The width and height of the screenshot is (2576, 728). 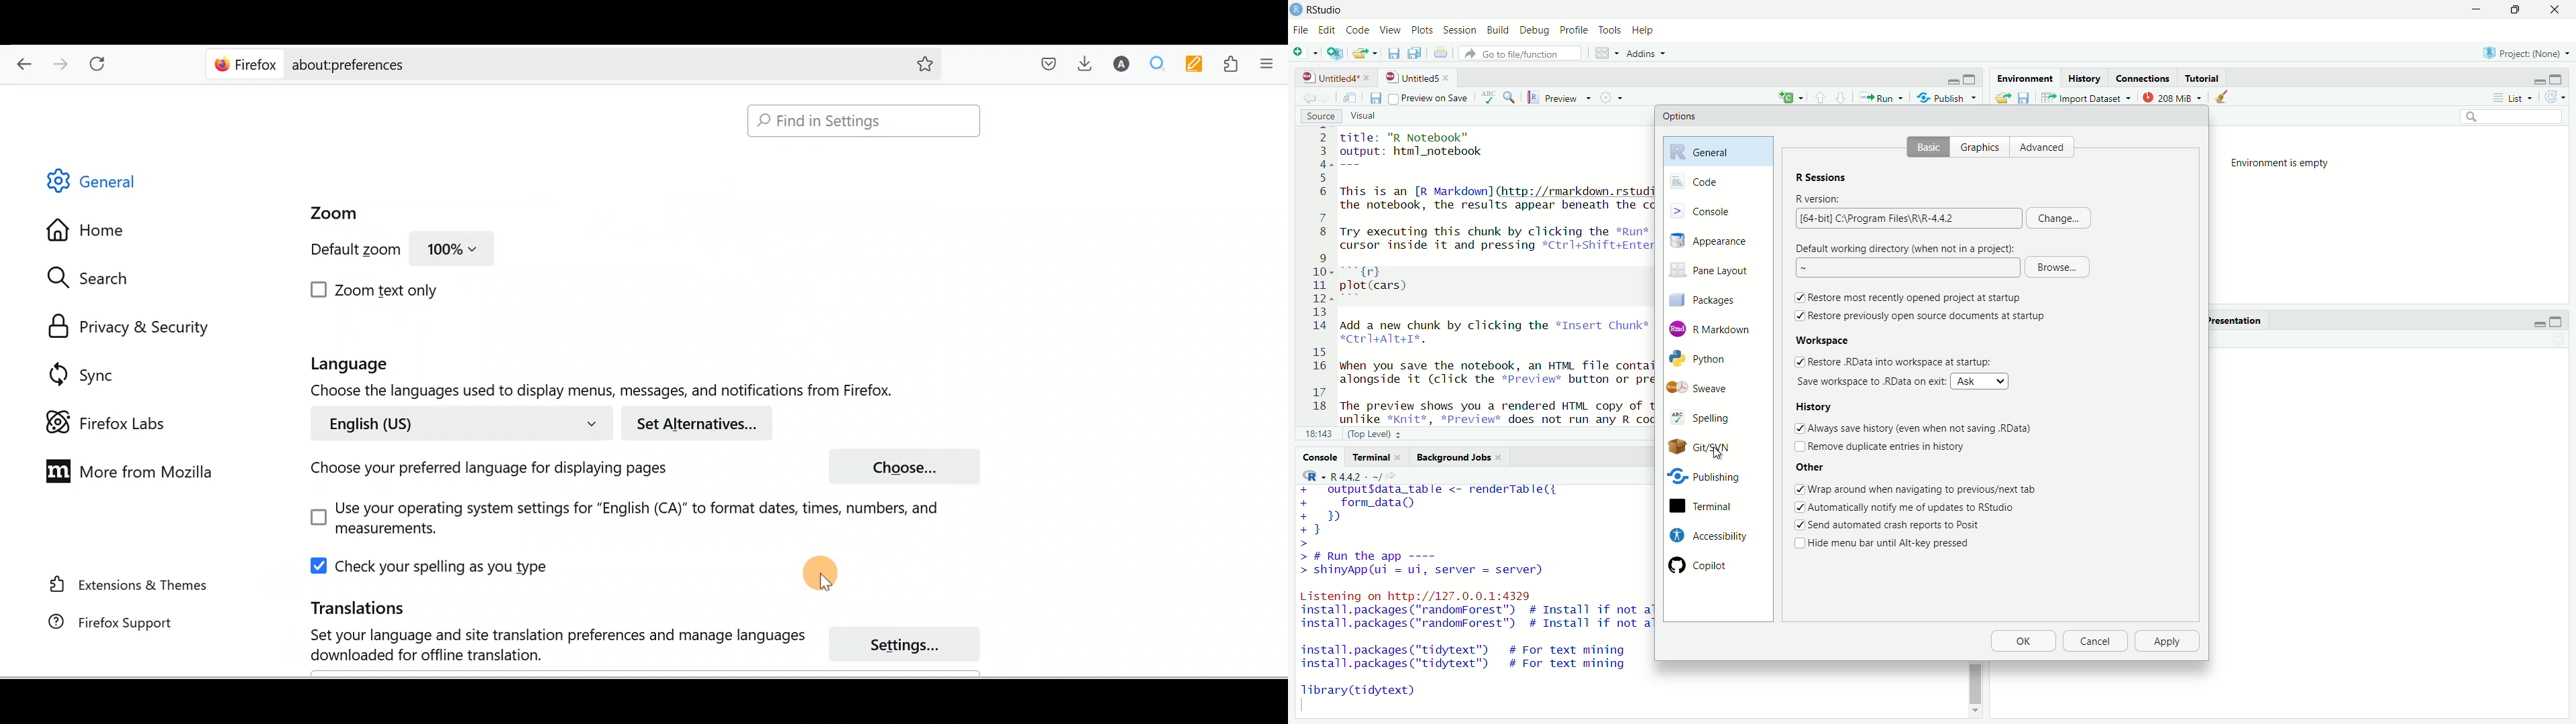 I want to click on Cancel, so click(x=2094, y=642).